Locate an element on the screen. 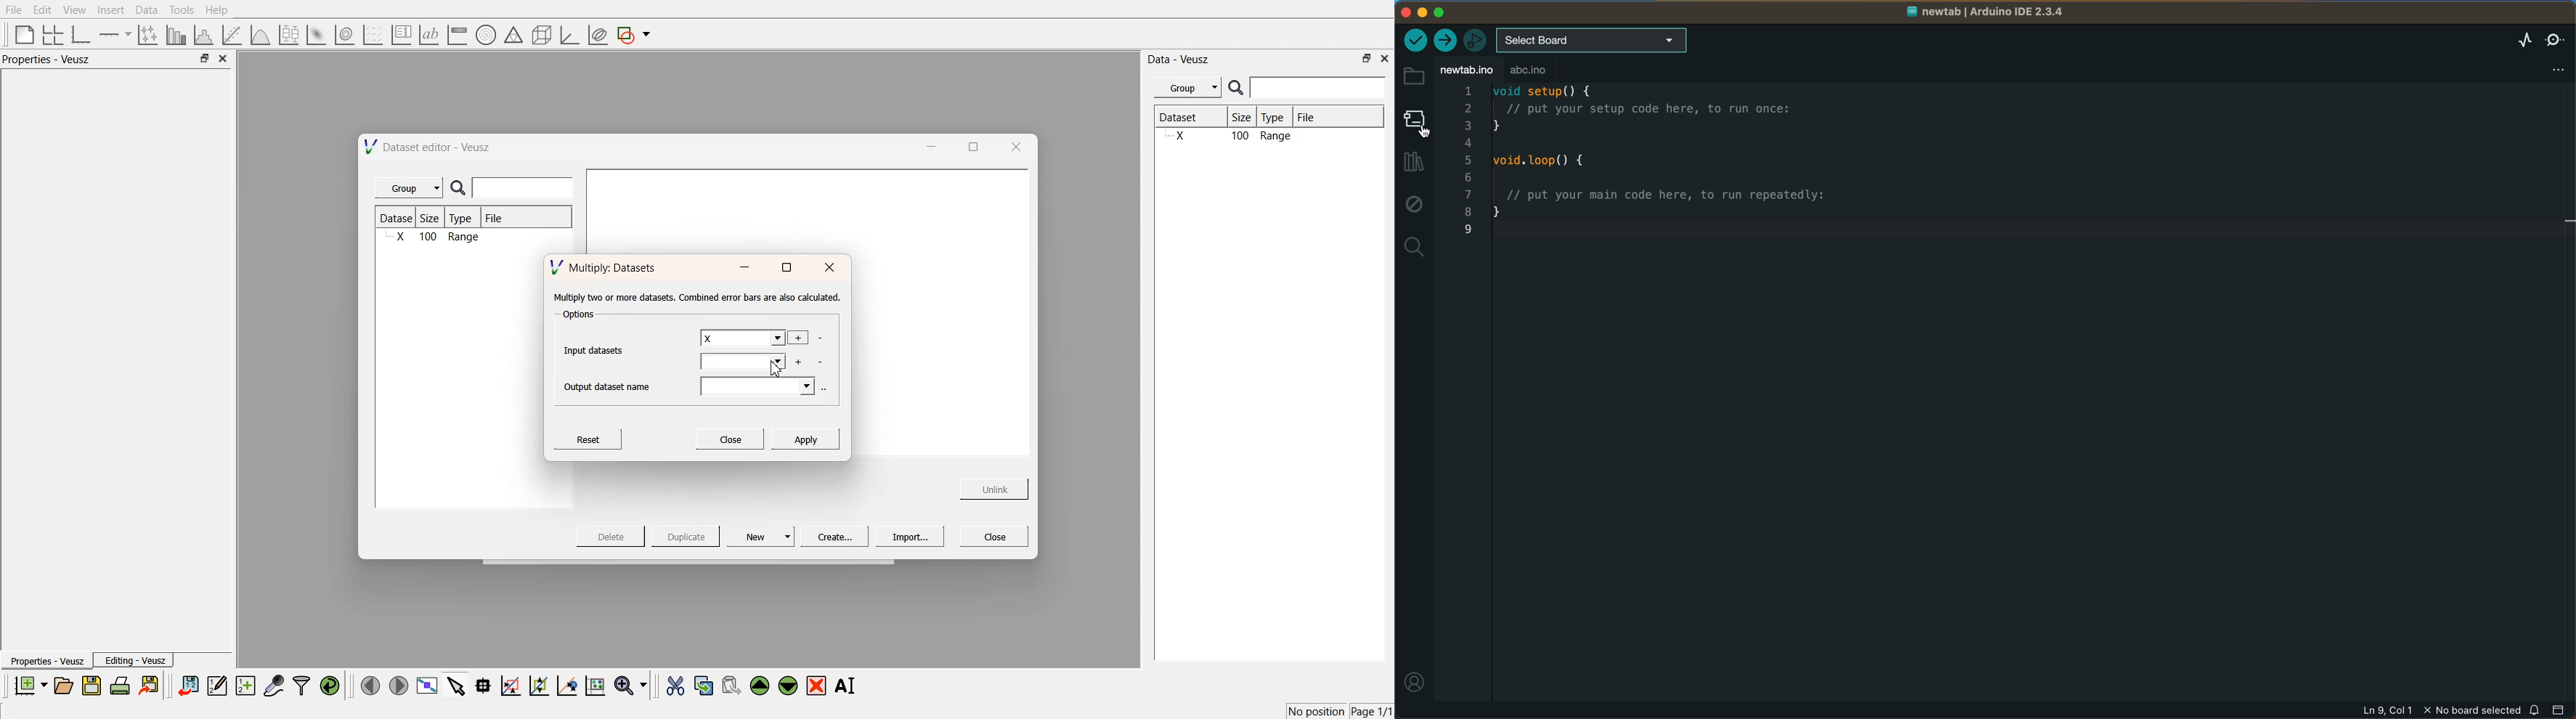  File is located at coordinates (495, 220).